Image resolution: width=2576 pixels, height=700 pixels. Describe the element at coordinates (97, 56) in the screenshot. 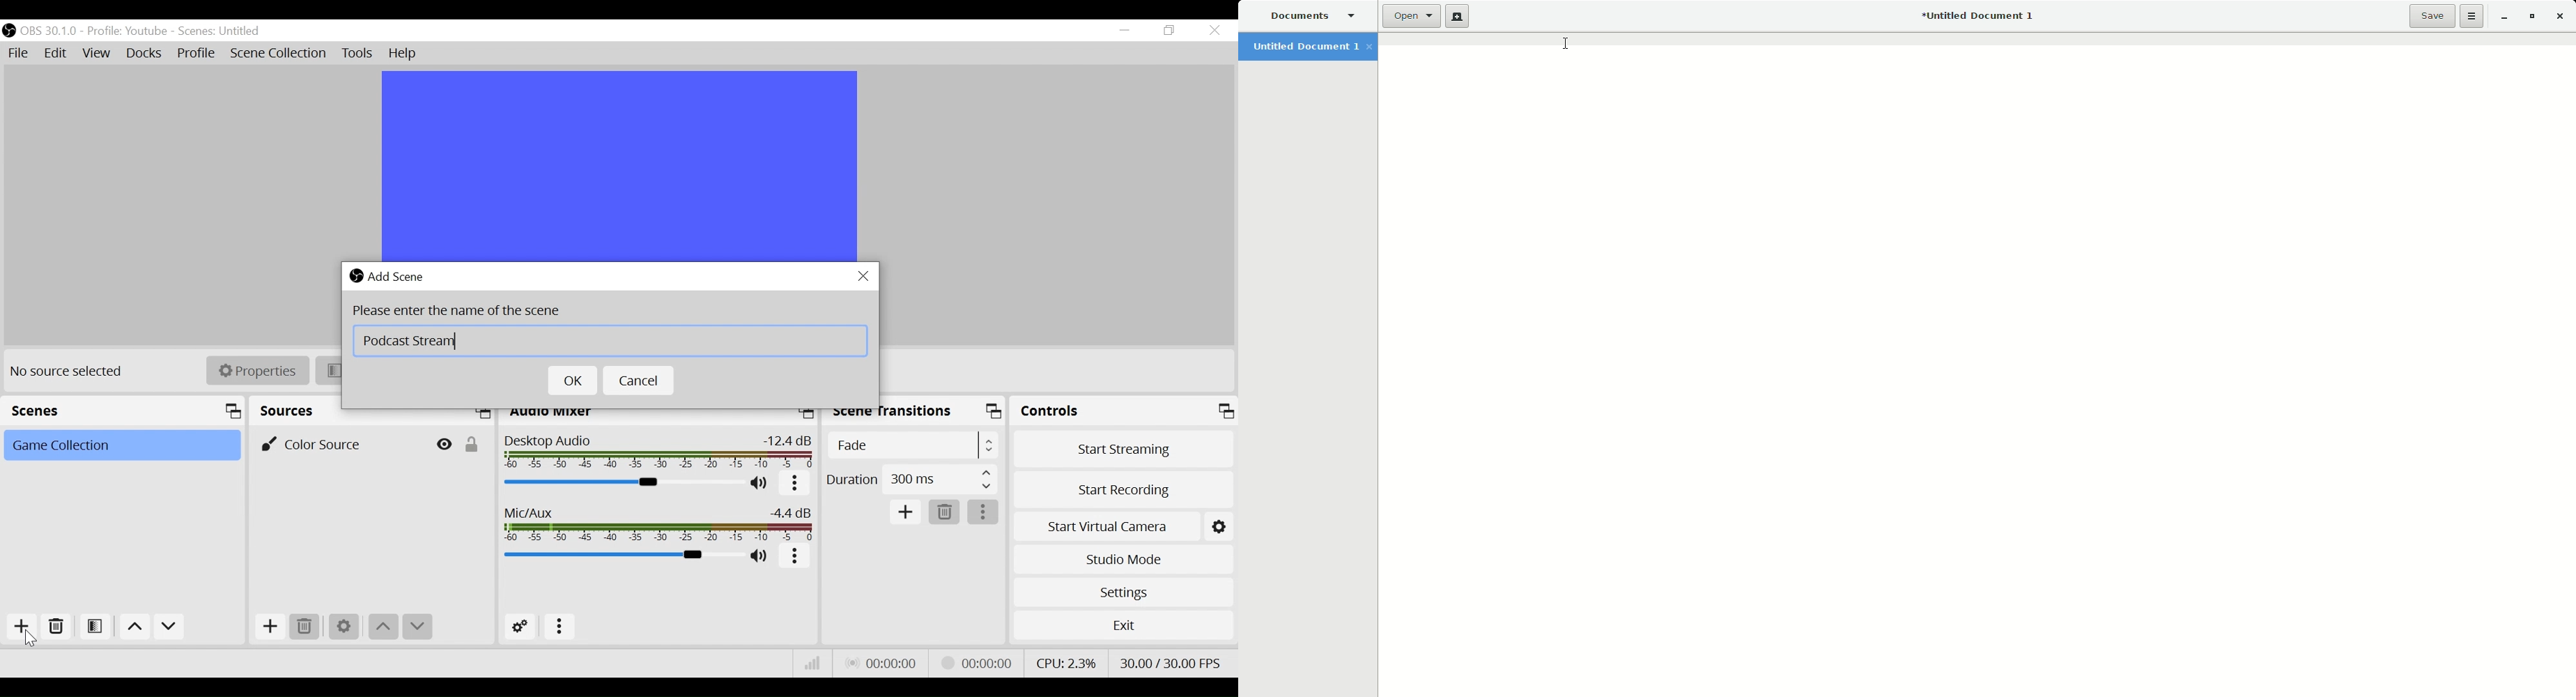

I see `View` at that location.